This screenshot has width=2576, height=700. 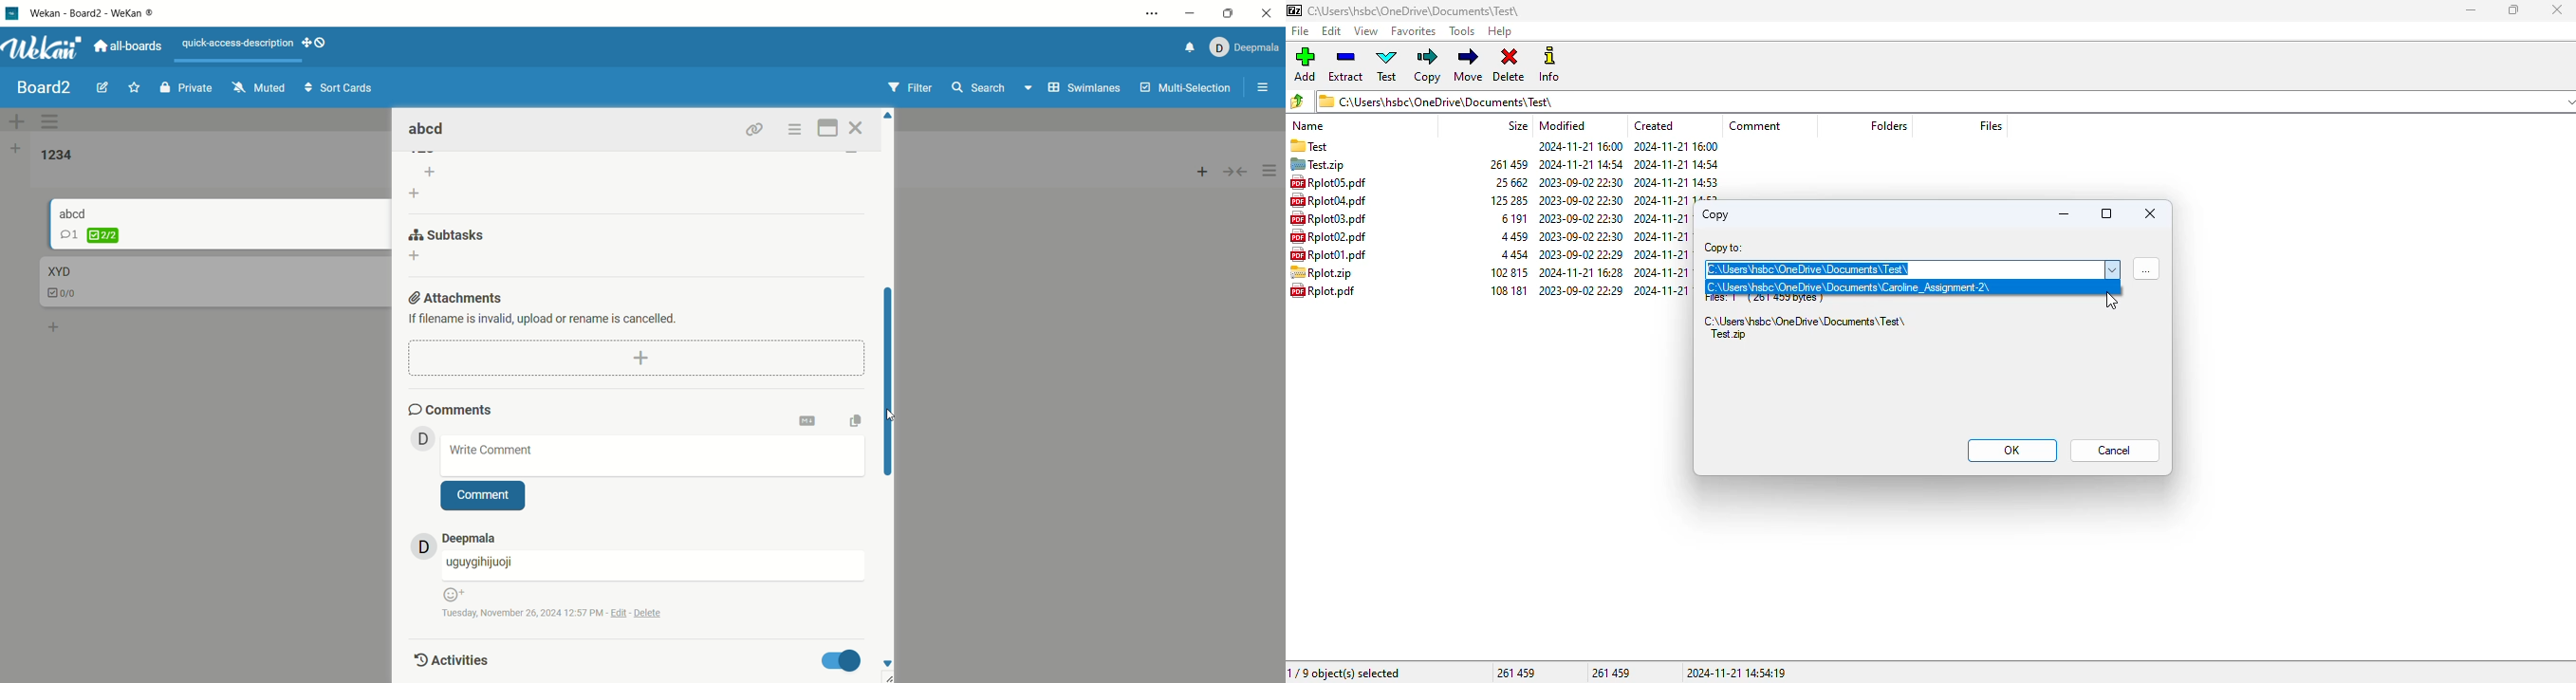 I want to click on size, so click(x=1508, y=182).